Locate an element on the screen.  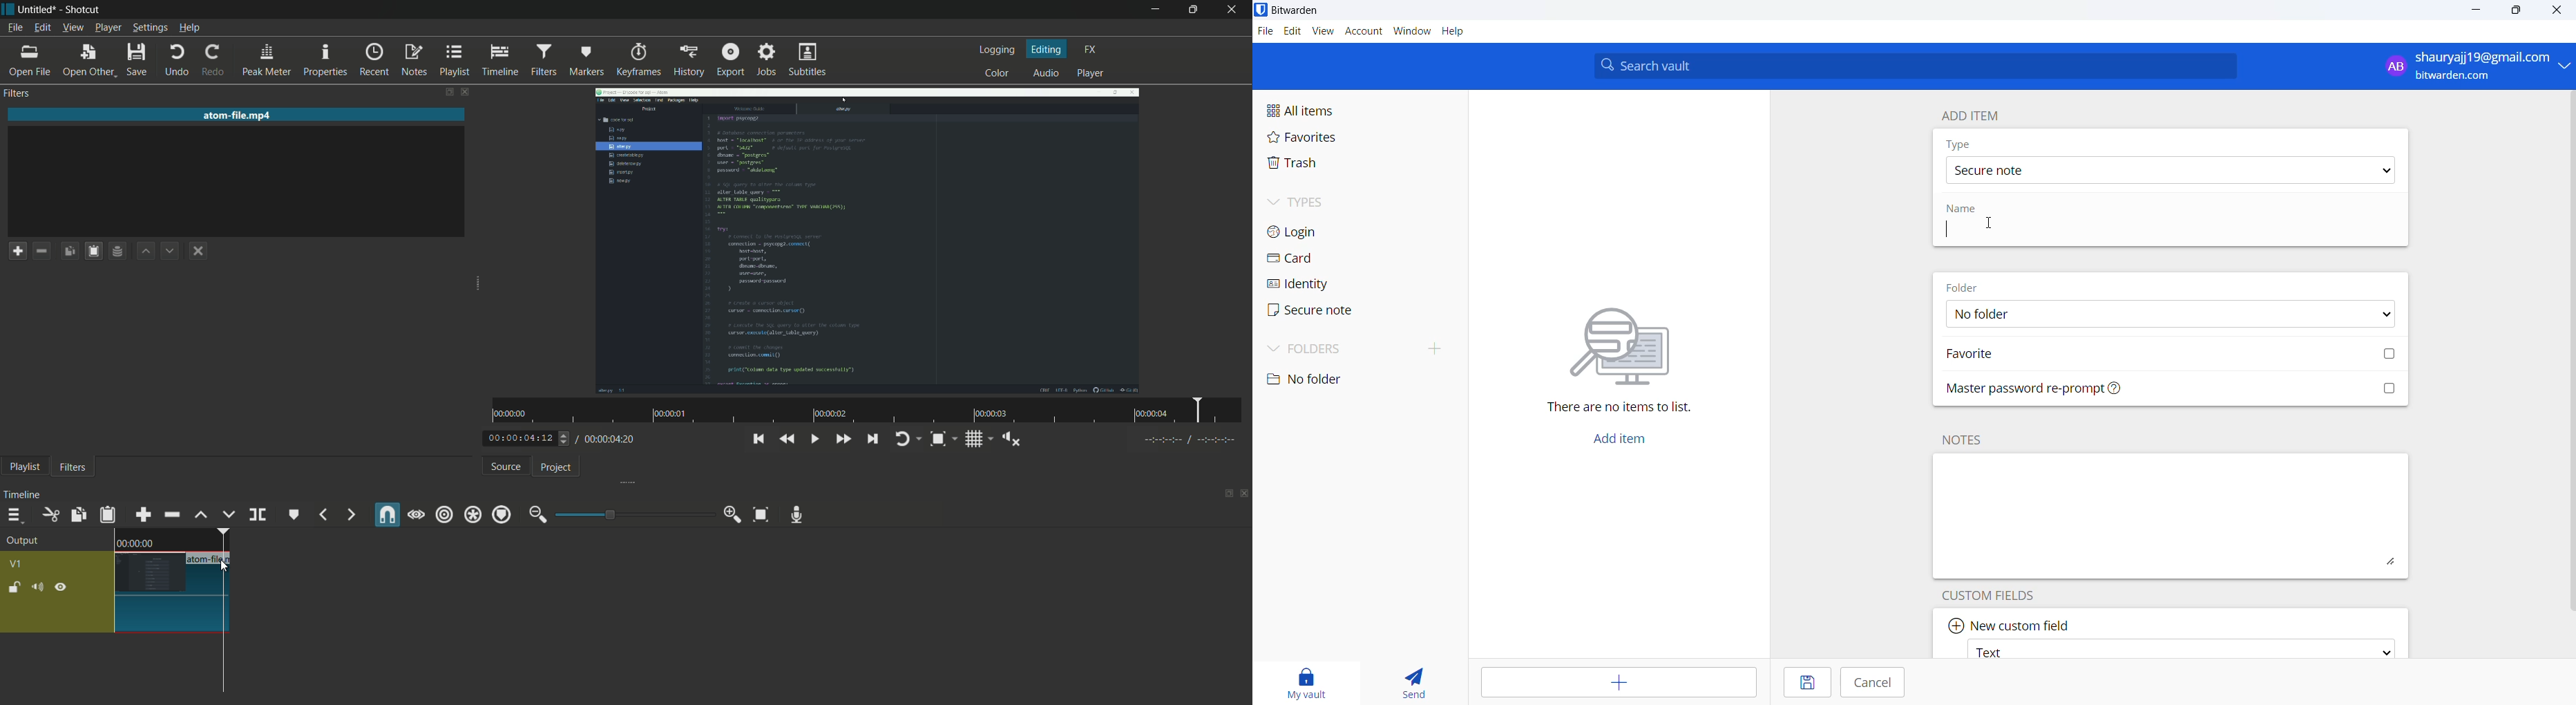
subtitles is located at coordinates (810, 59).